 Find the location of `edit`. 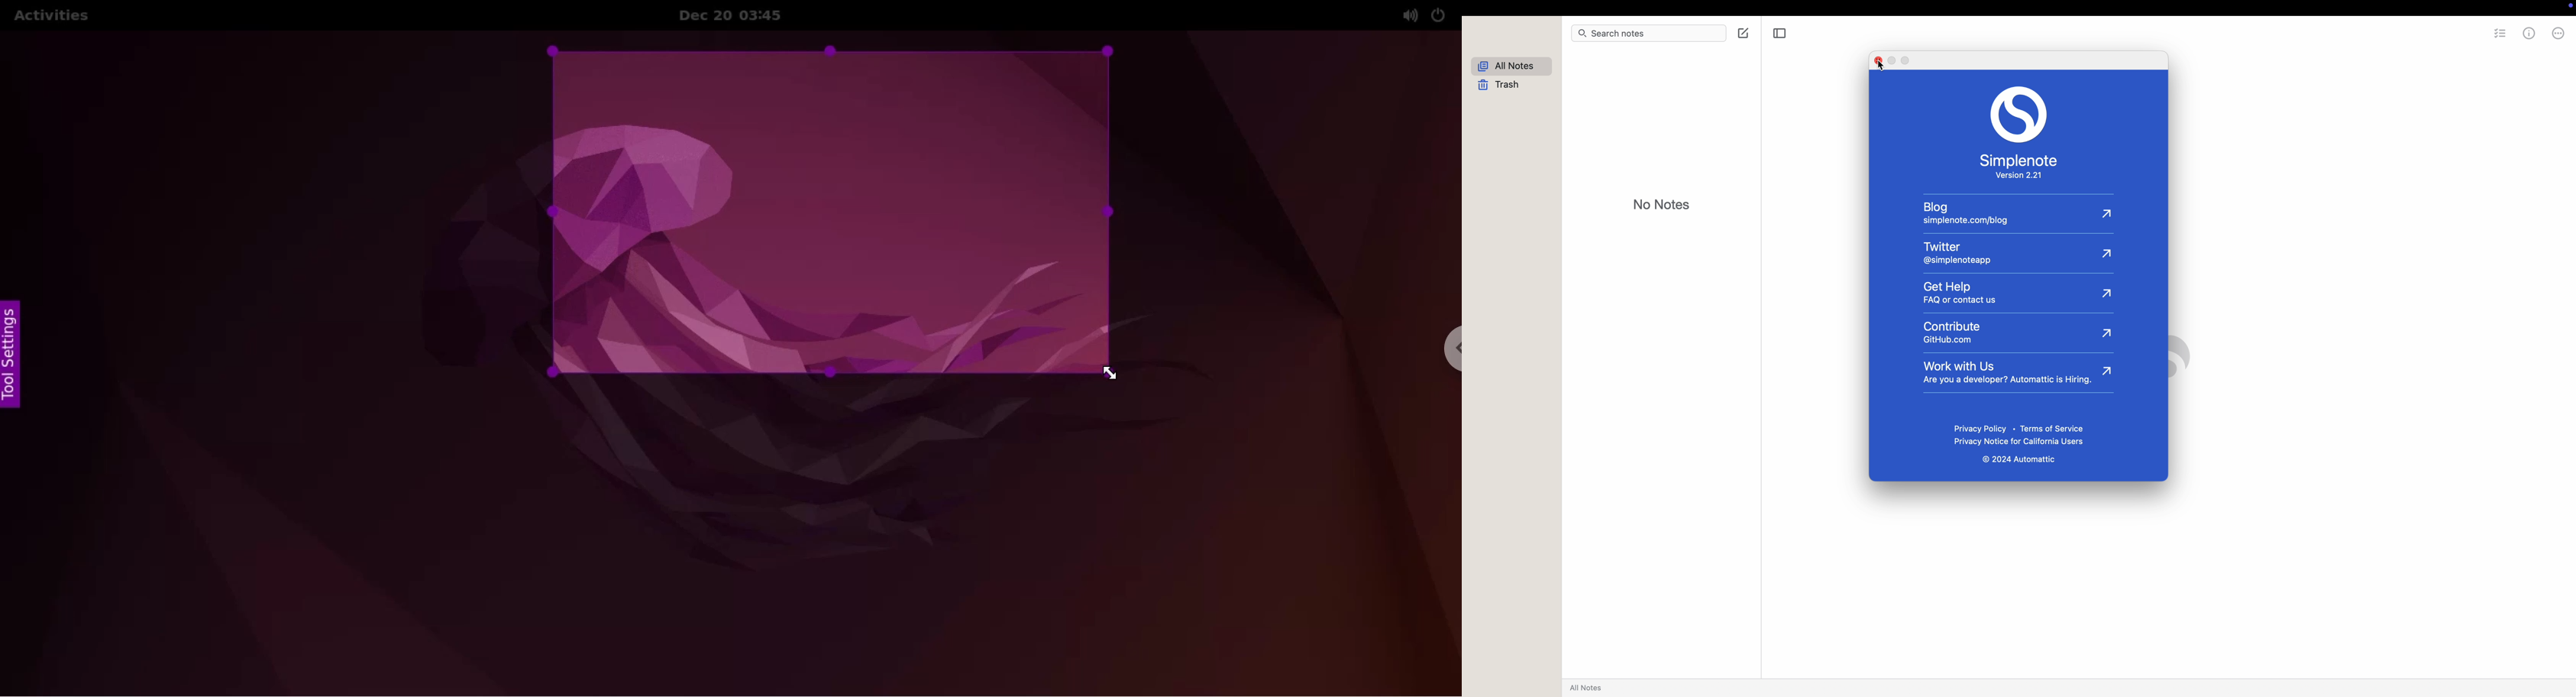

edit is located at coordinates (1600, 8).